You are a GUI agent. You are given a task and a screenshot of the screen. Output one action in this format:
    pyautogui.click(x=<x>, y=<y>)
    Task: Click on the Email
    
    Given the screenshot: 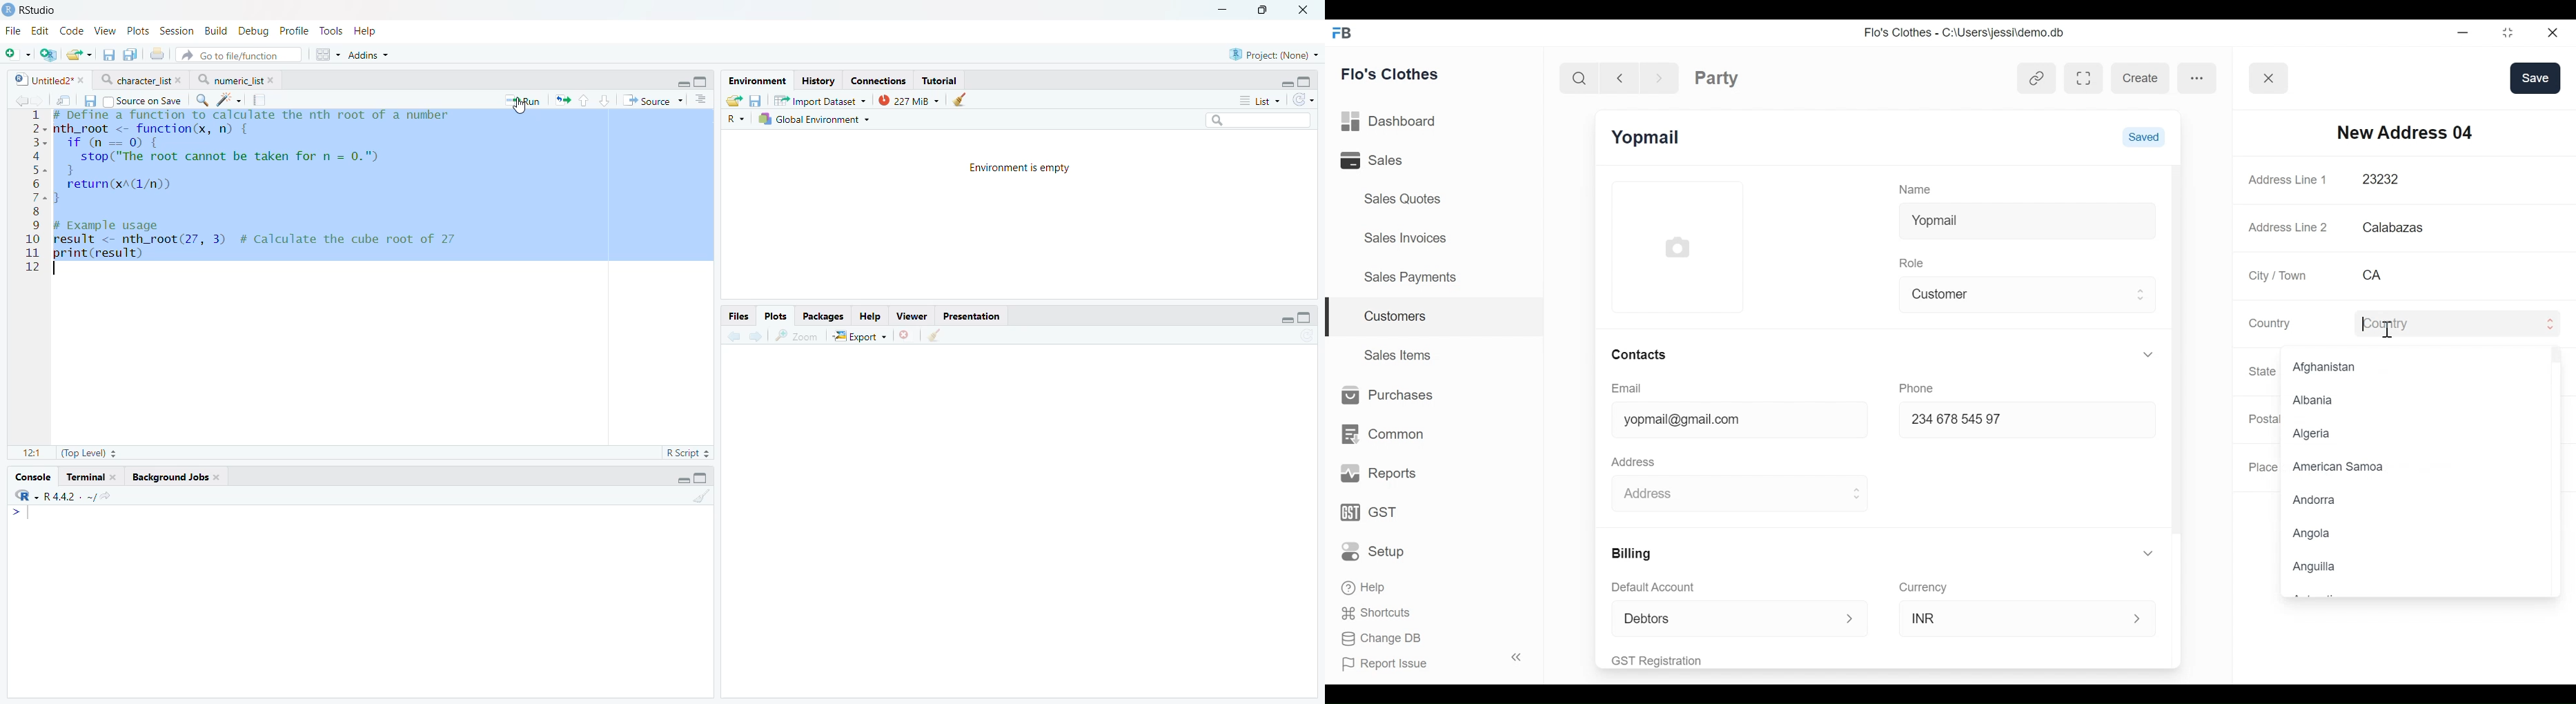 What is the action you would take?
    pyautogui.click(x=1627, y=389)
    